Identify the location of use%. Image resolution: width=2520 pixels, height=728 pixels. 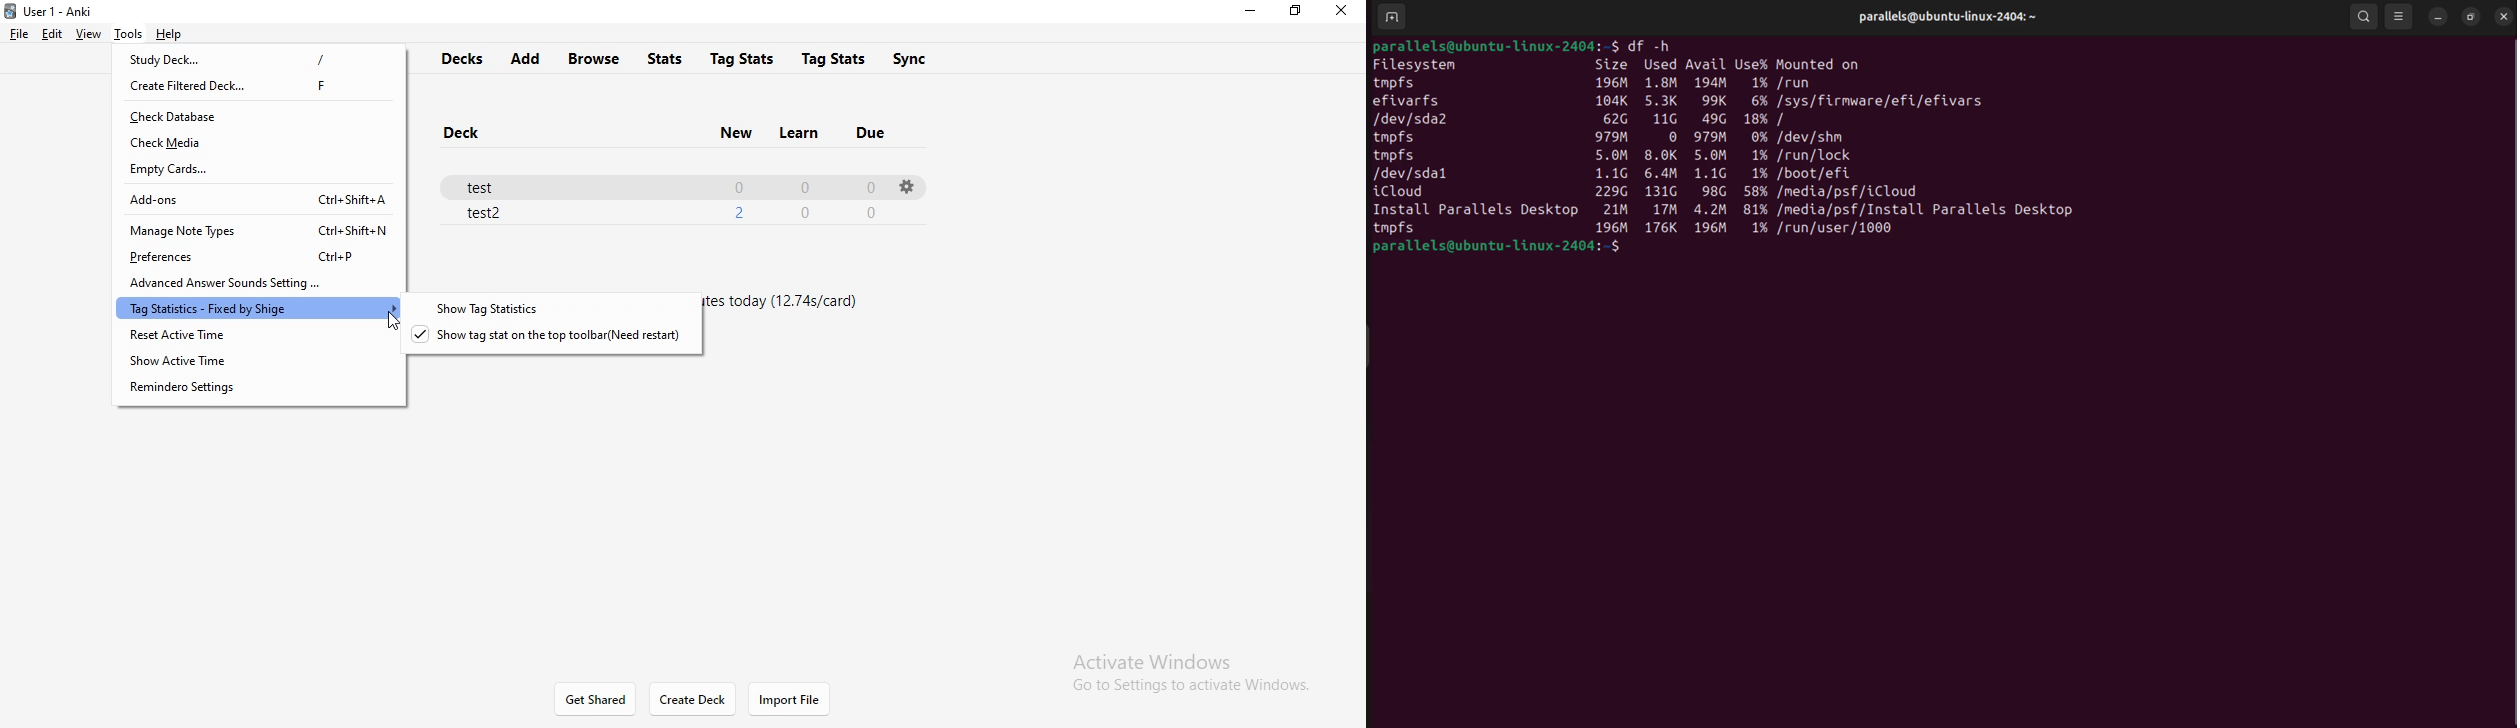
(1750, 63).